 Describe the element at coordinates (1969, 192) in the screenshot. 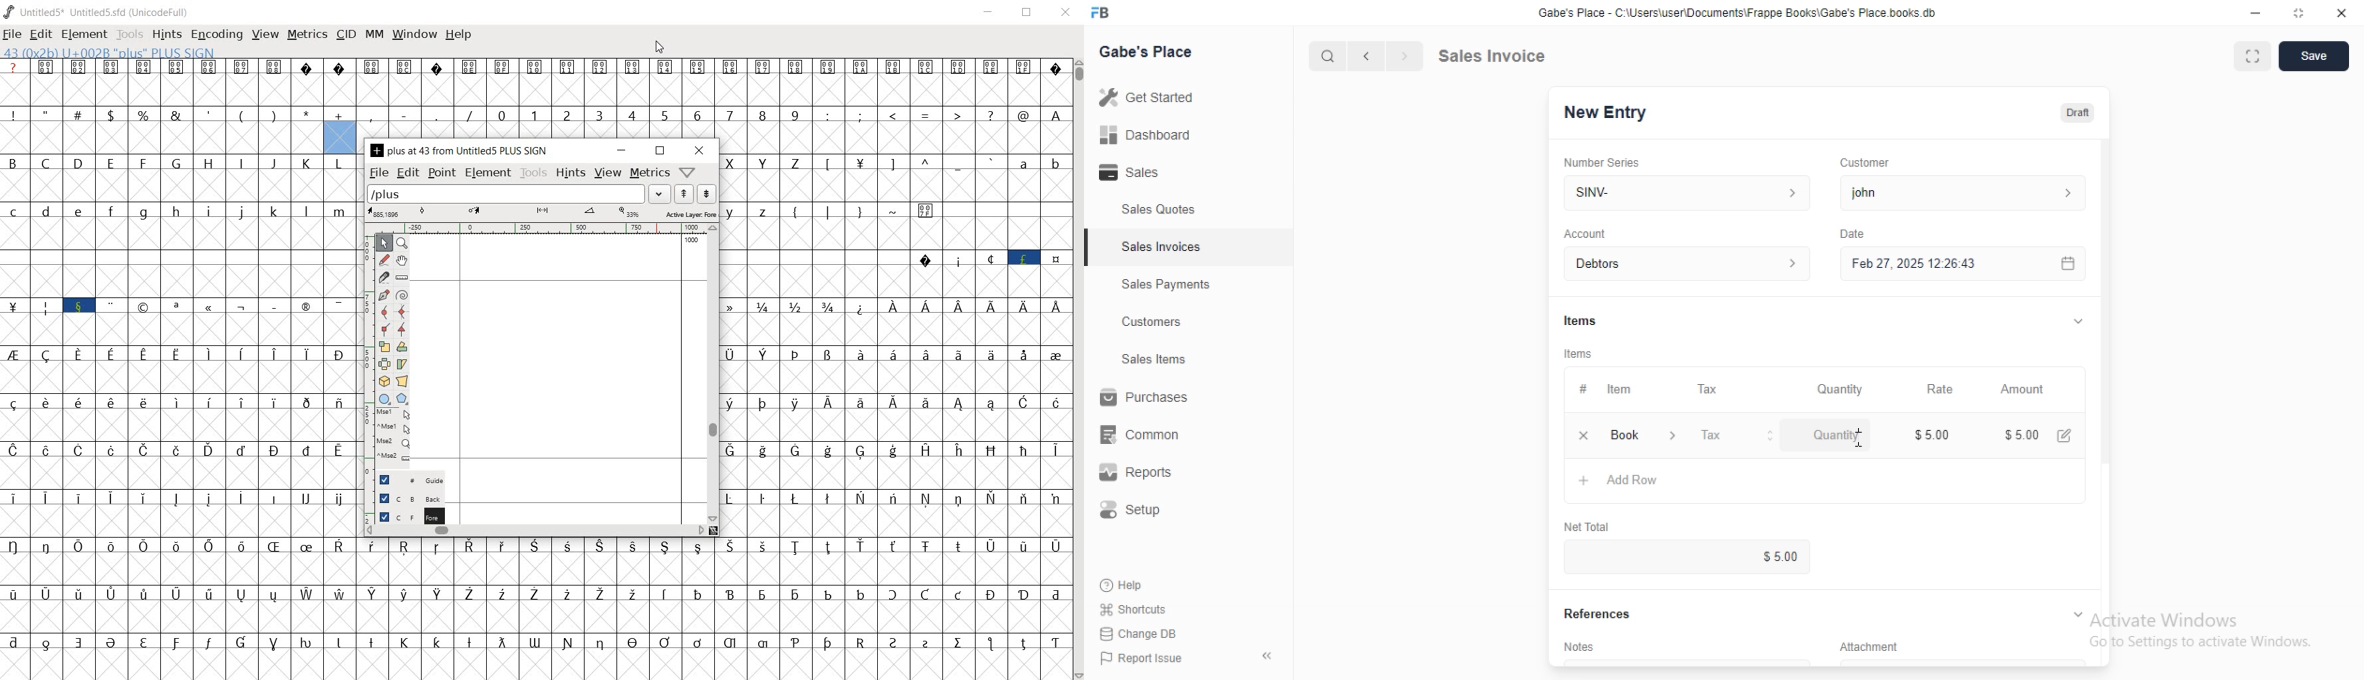

I see `john >` at that location.